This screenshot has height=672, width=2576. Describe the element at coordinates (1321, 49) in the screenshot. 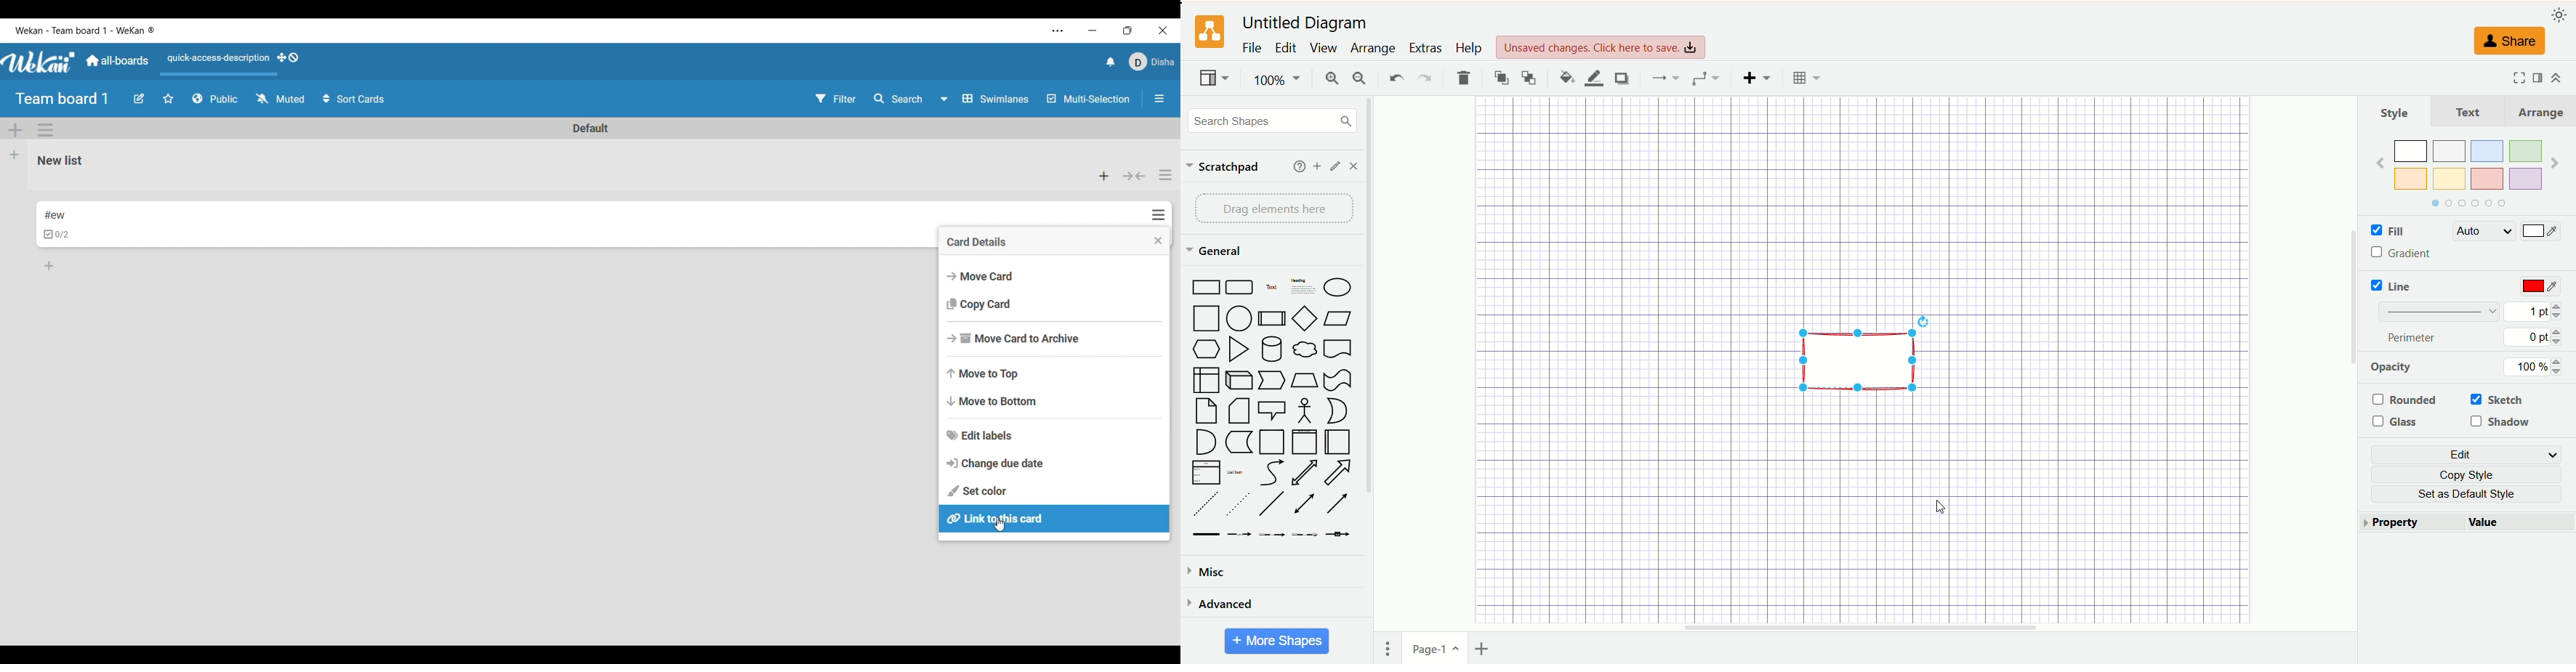

I see `view` at that location.